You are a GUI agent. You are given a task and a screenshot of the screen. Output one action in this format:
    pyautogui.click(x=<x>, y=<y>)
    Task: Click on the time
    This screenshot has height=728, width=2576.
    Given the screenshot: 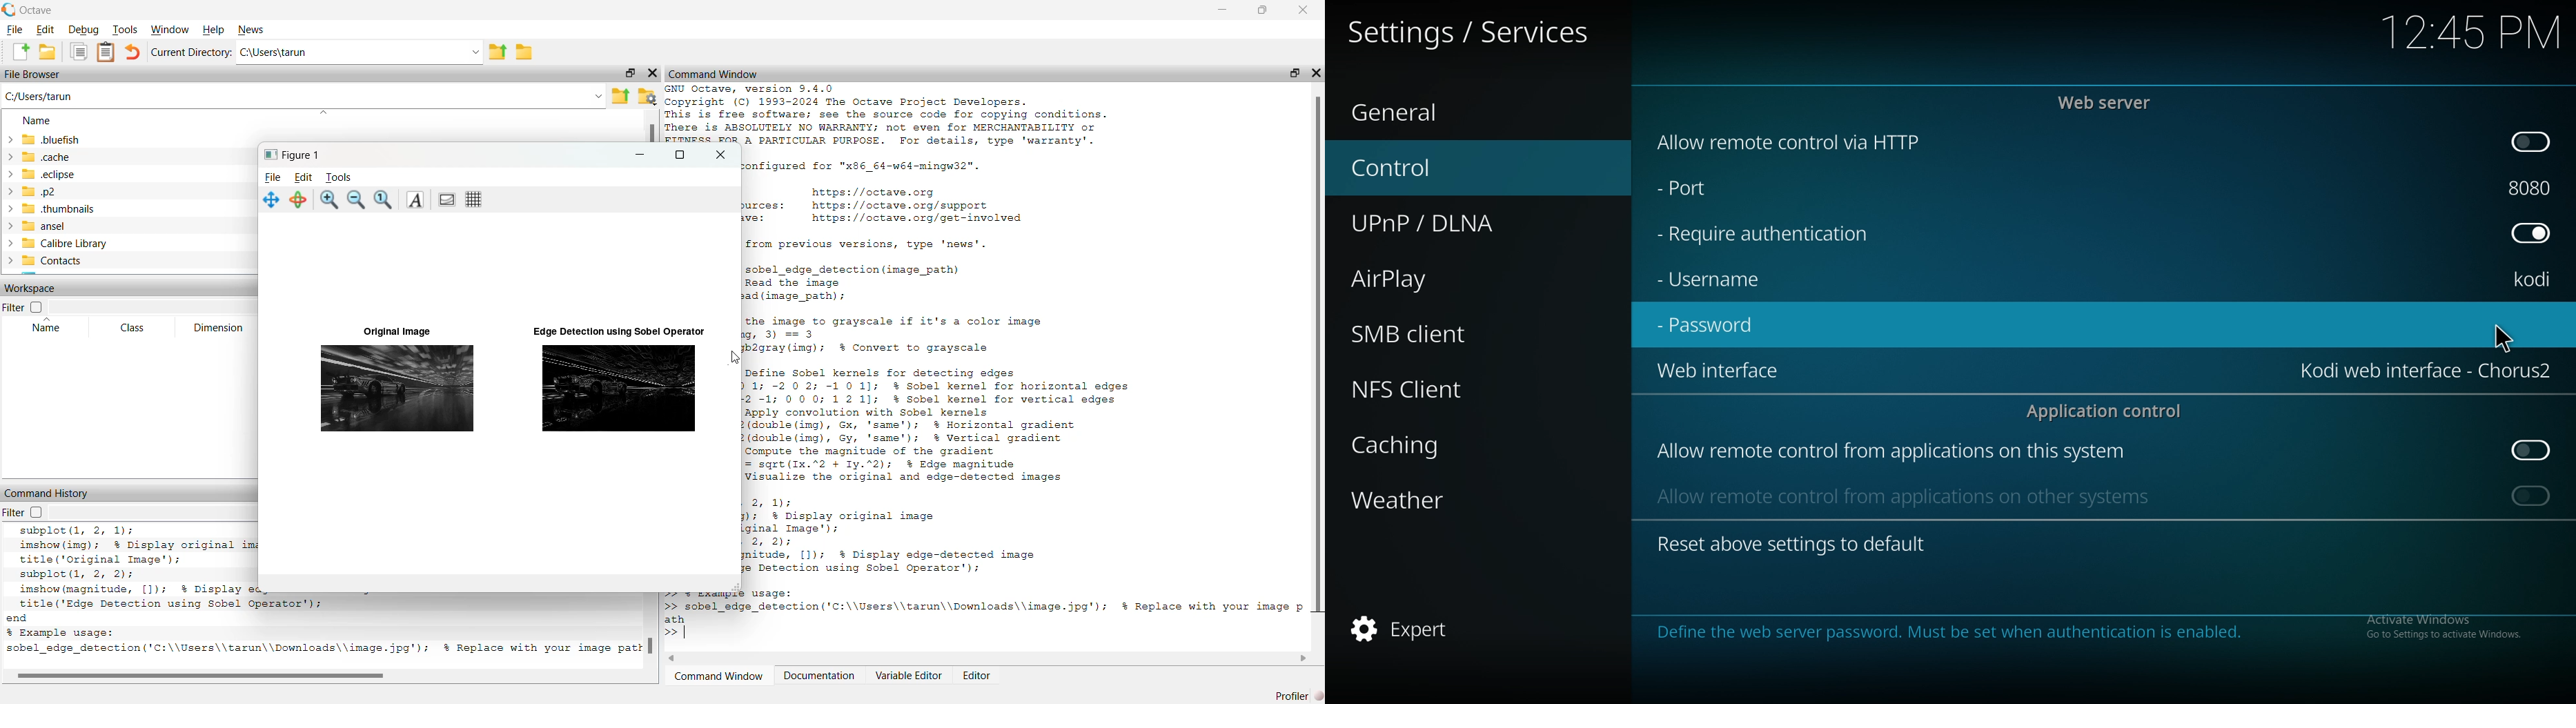 What is the action you would take?
    pyautogui.click(x=2469, y=32)
    